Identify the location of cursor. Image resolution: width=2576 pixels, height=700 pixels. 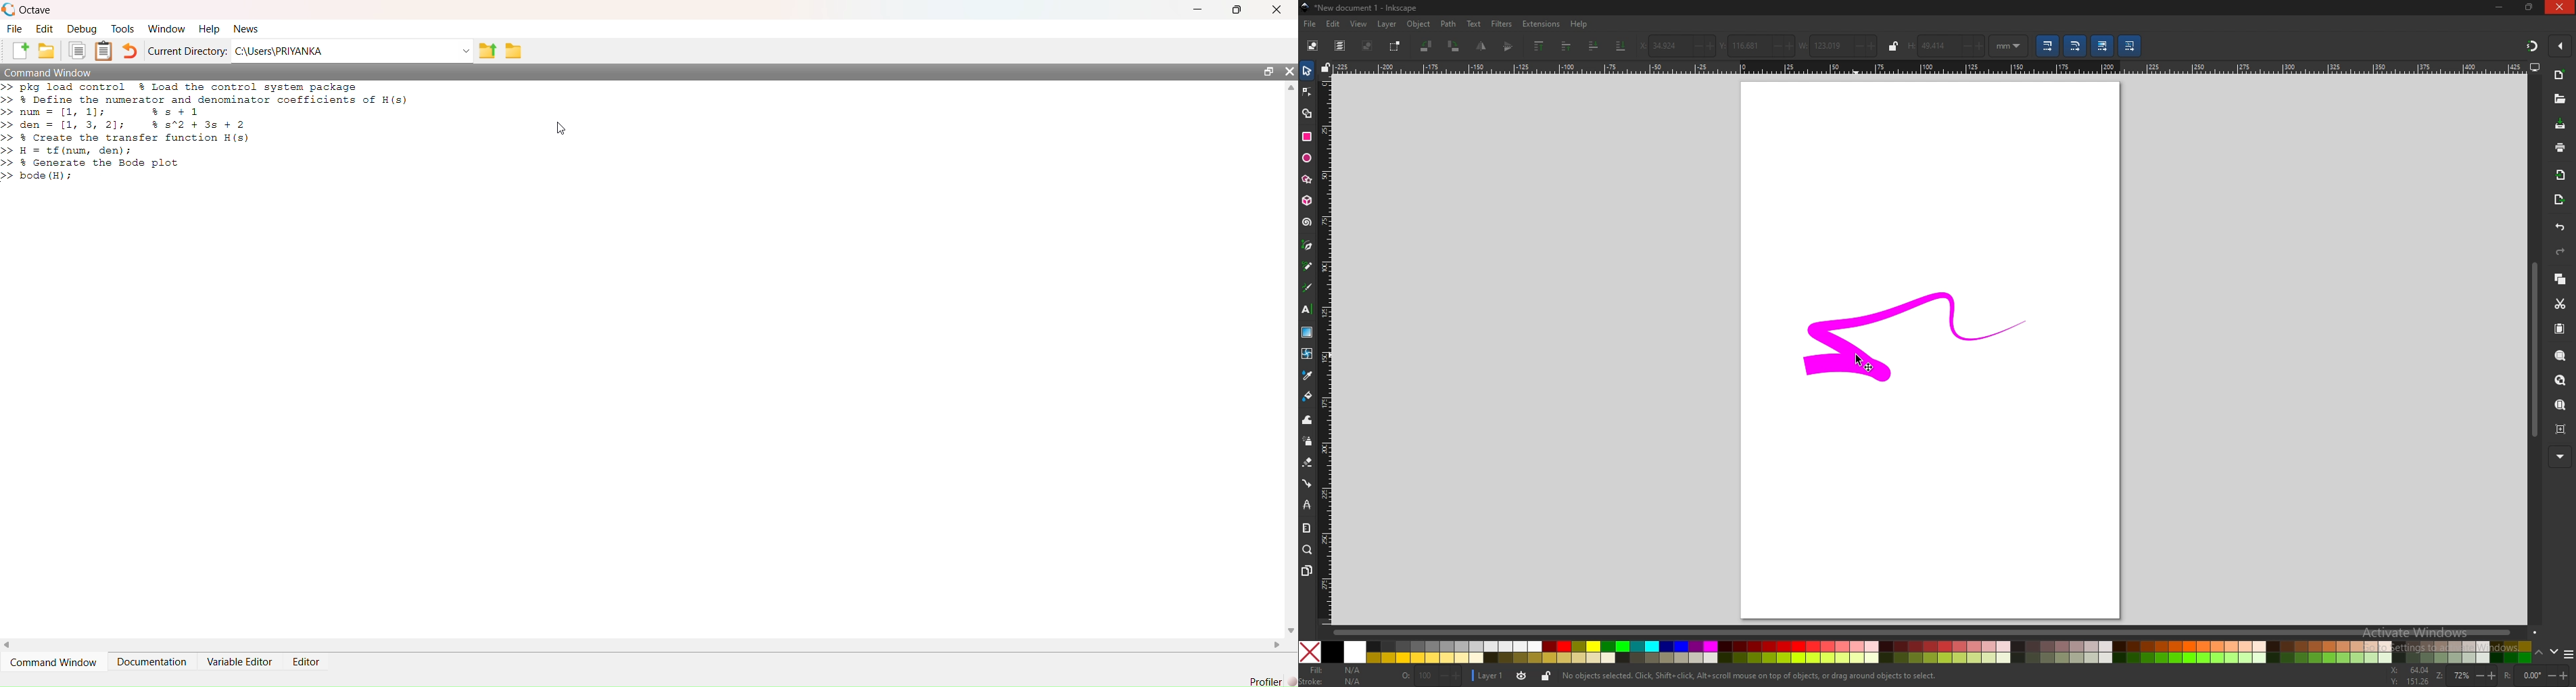
(1859, 359).